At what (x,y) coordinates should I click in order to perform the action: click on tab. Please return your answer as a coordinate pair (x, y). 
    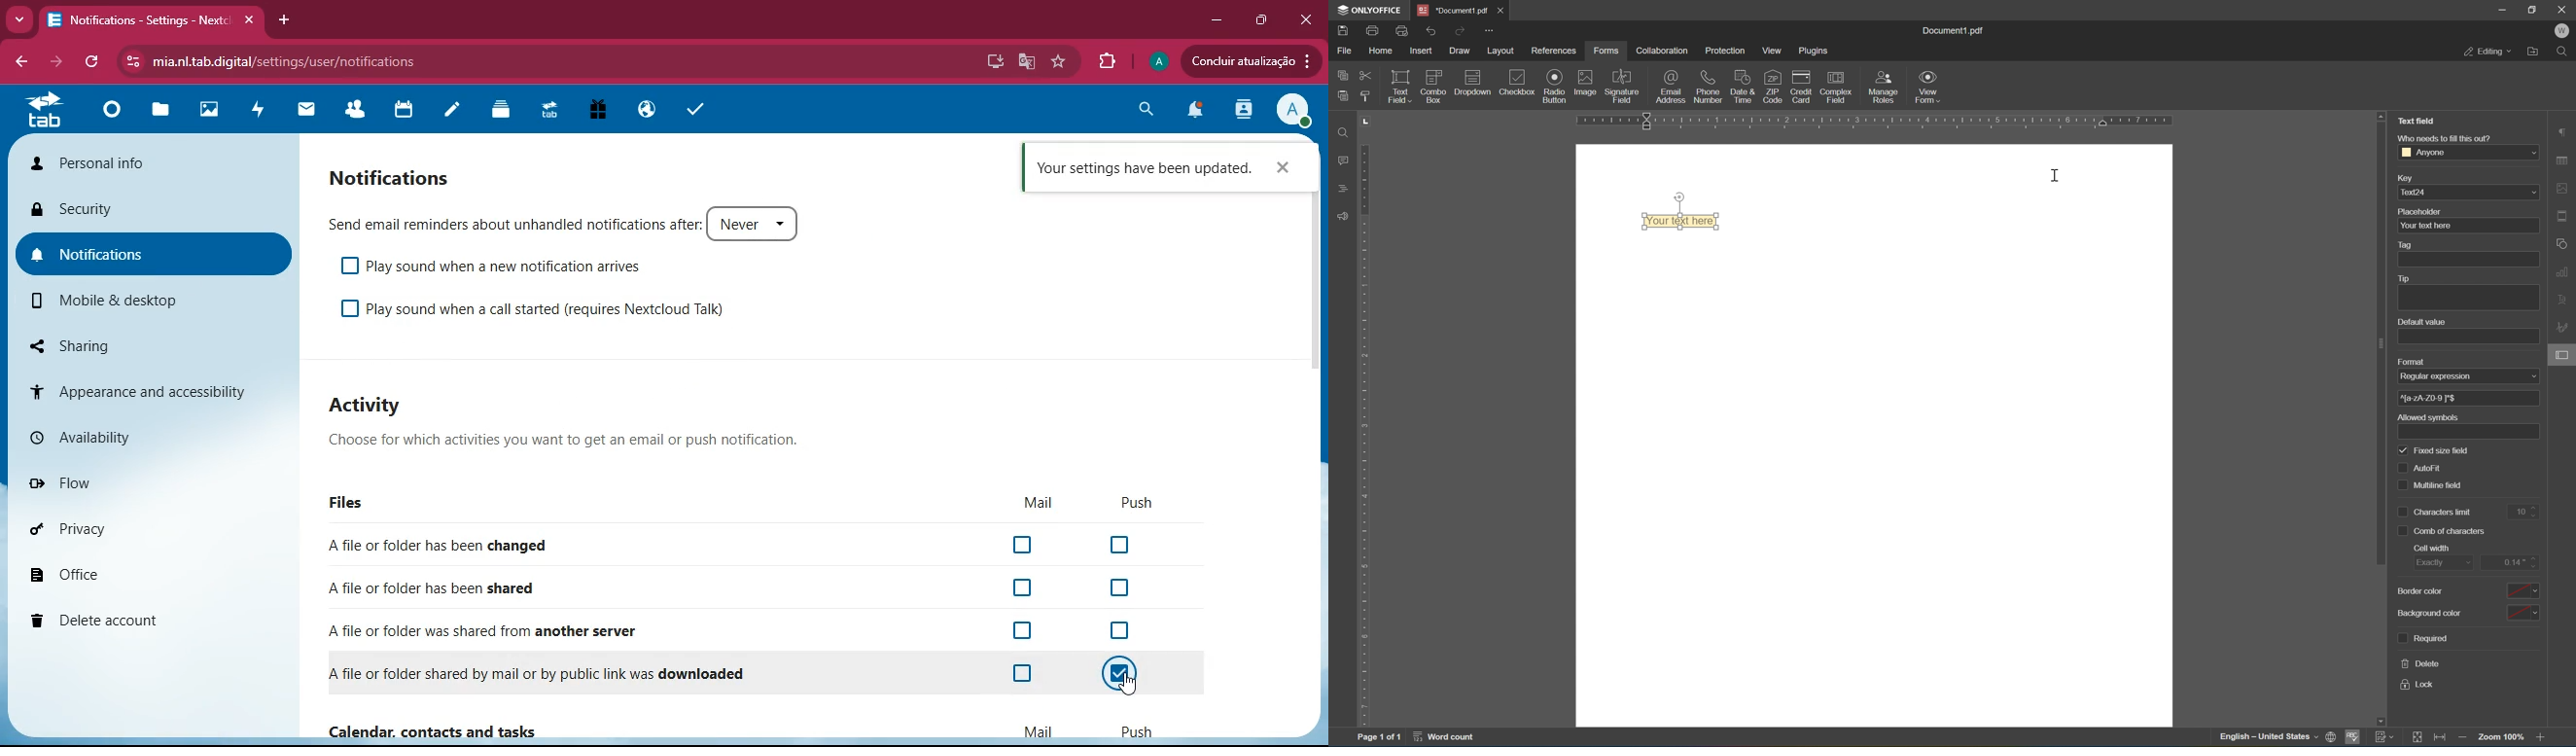
    Looking at the image, I should click on (546, 110).